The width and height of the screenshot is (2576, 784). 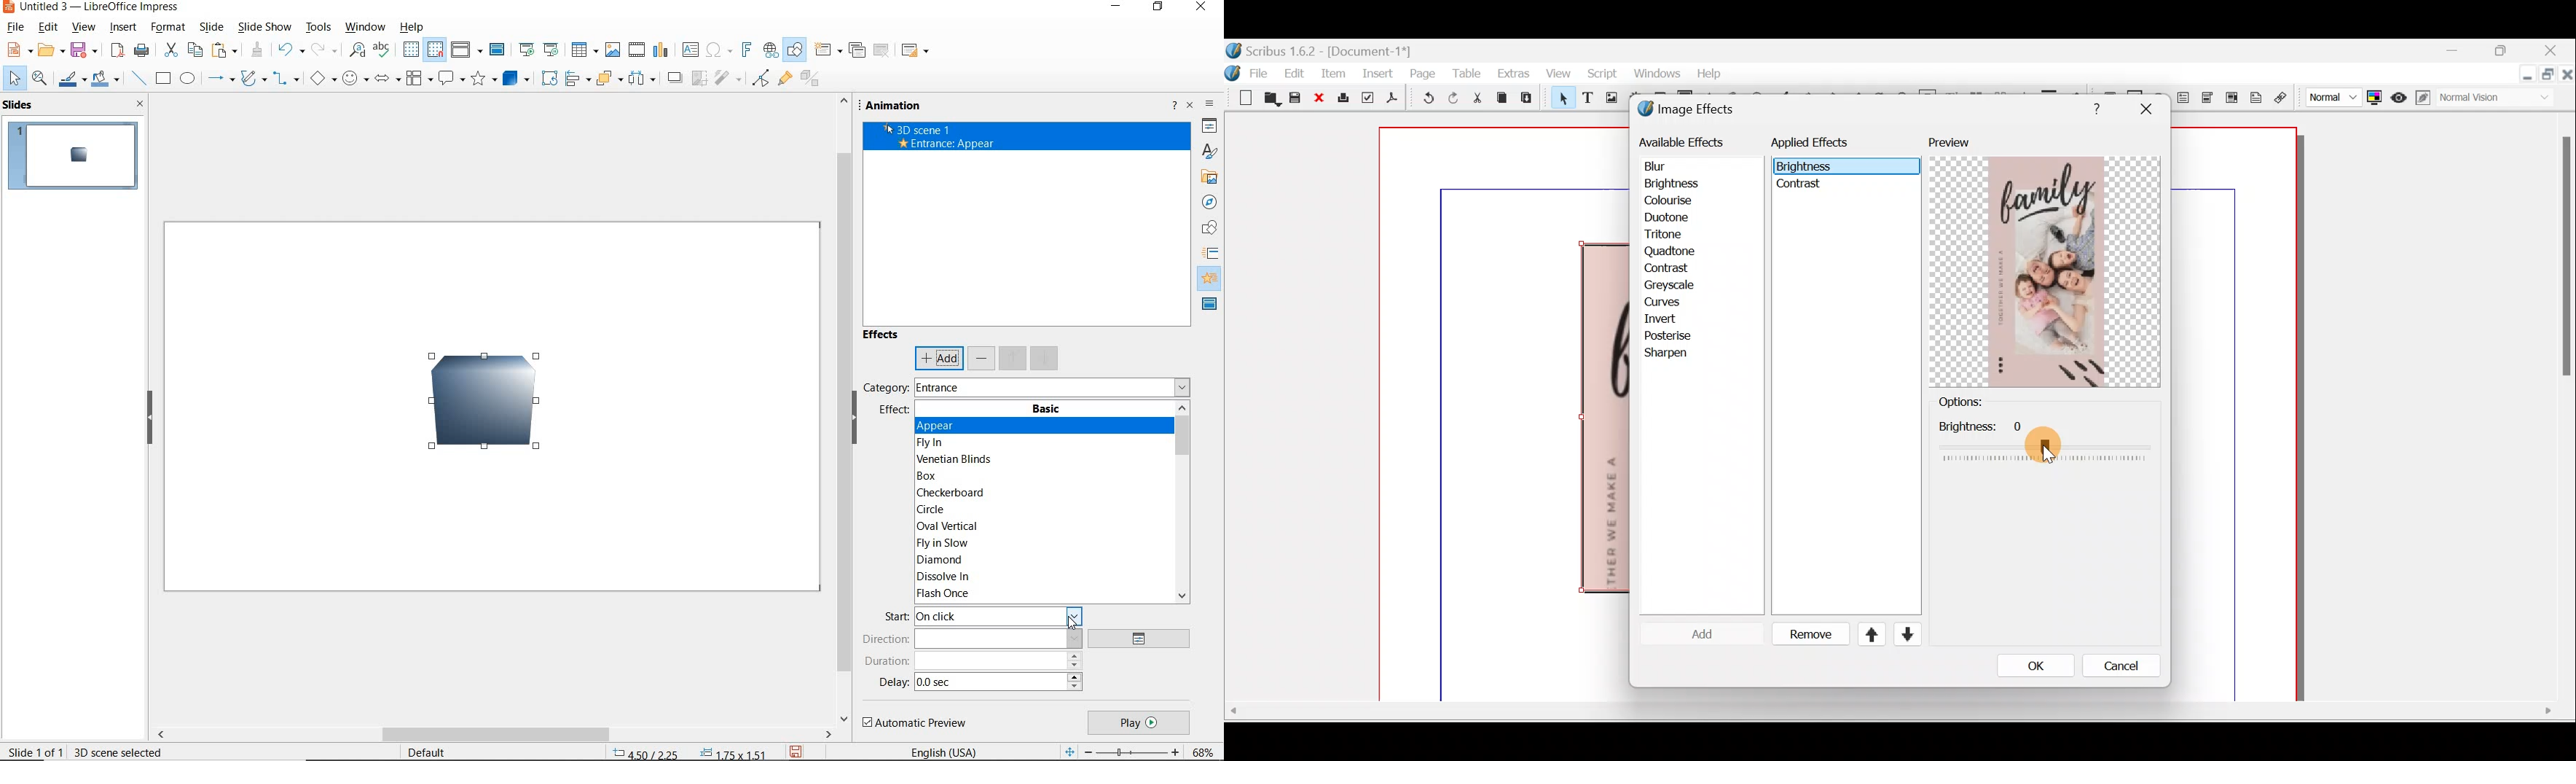 What do you see at coordinates (1675, 200) in the screenshot?
I see `Colourise` at bounding box center [1675, 200].